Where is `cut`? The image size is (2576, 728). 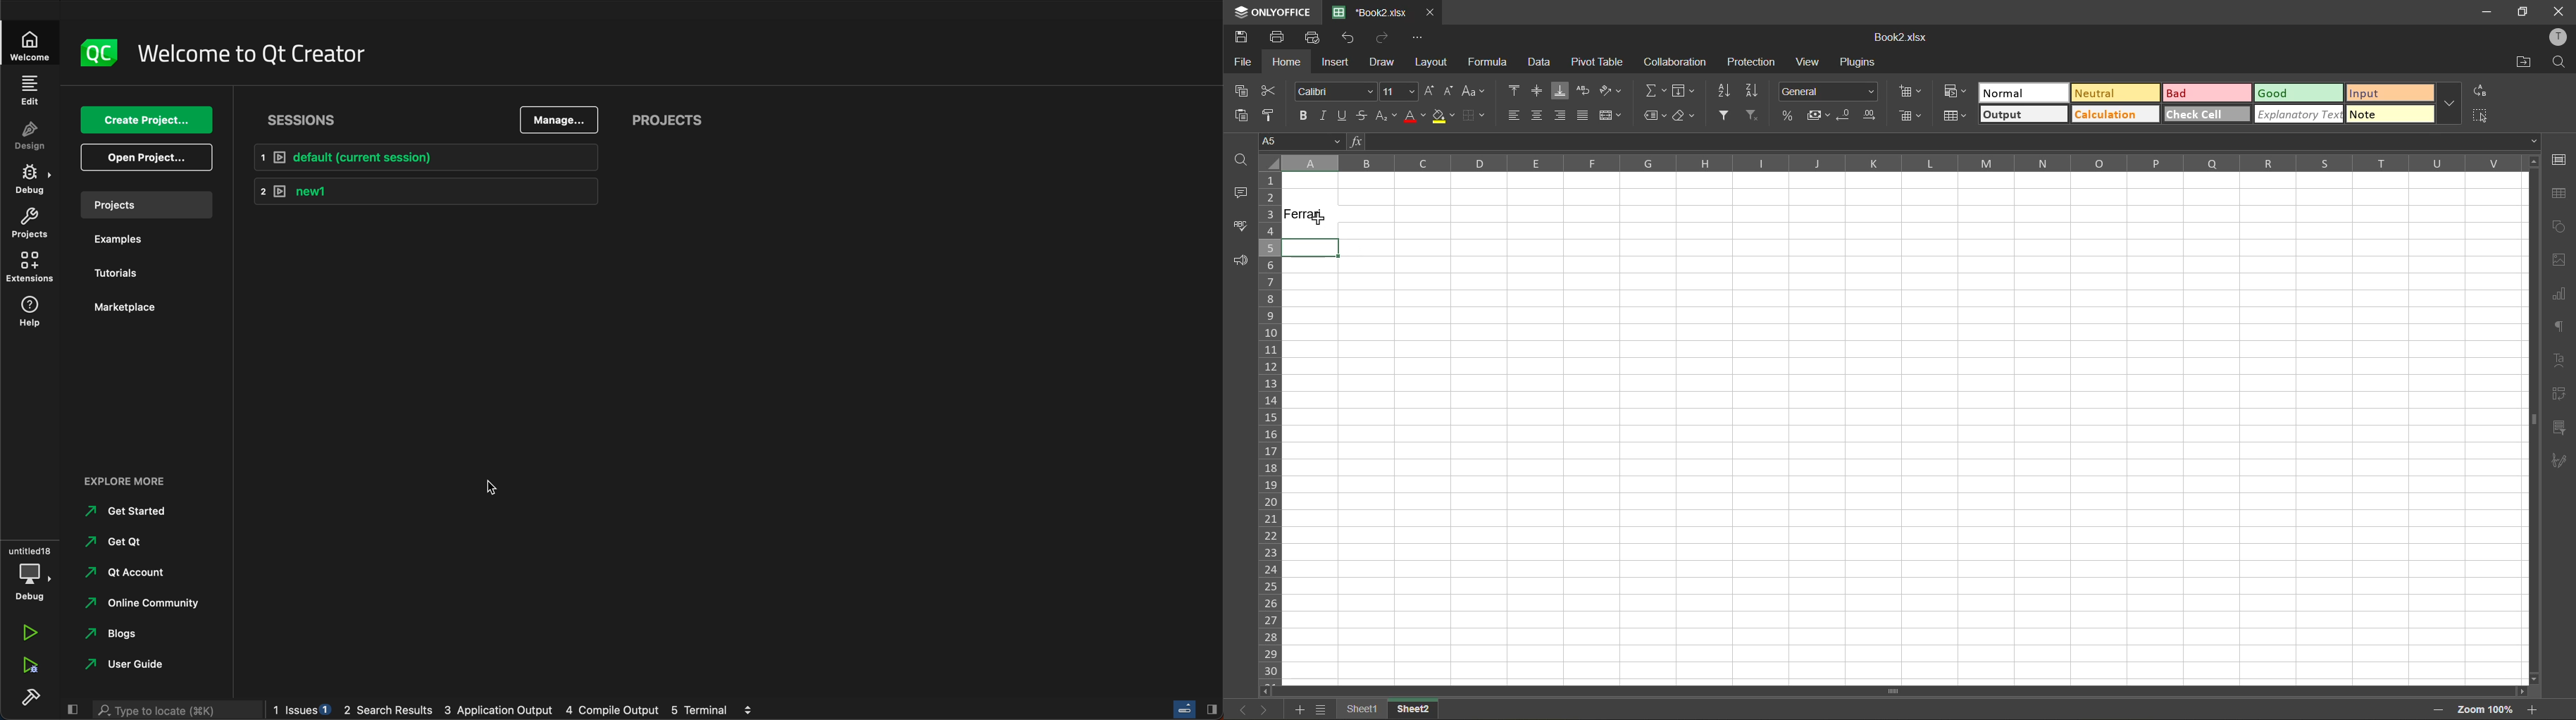 cut is located at coordinates (1272, 92).